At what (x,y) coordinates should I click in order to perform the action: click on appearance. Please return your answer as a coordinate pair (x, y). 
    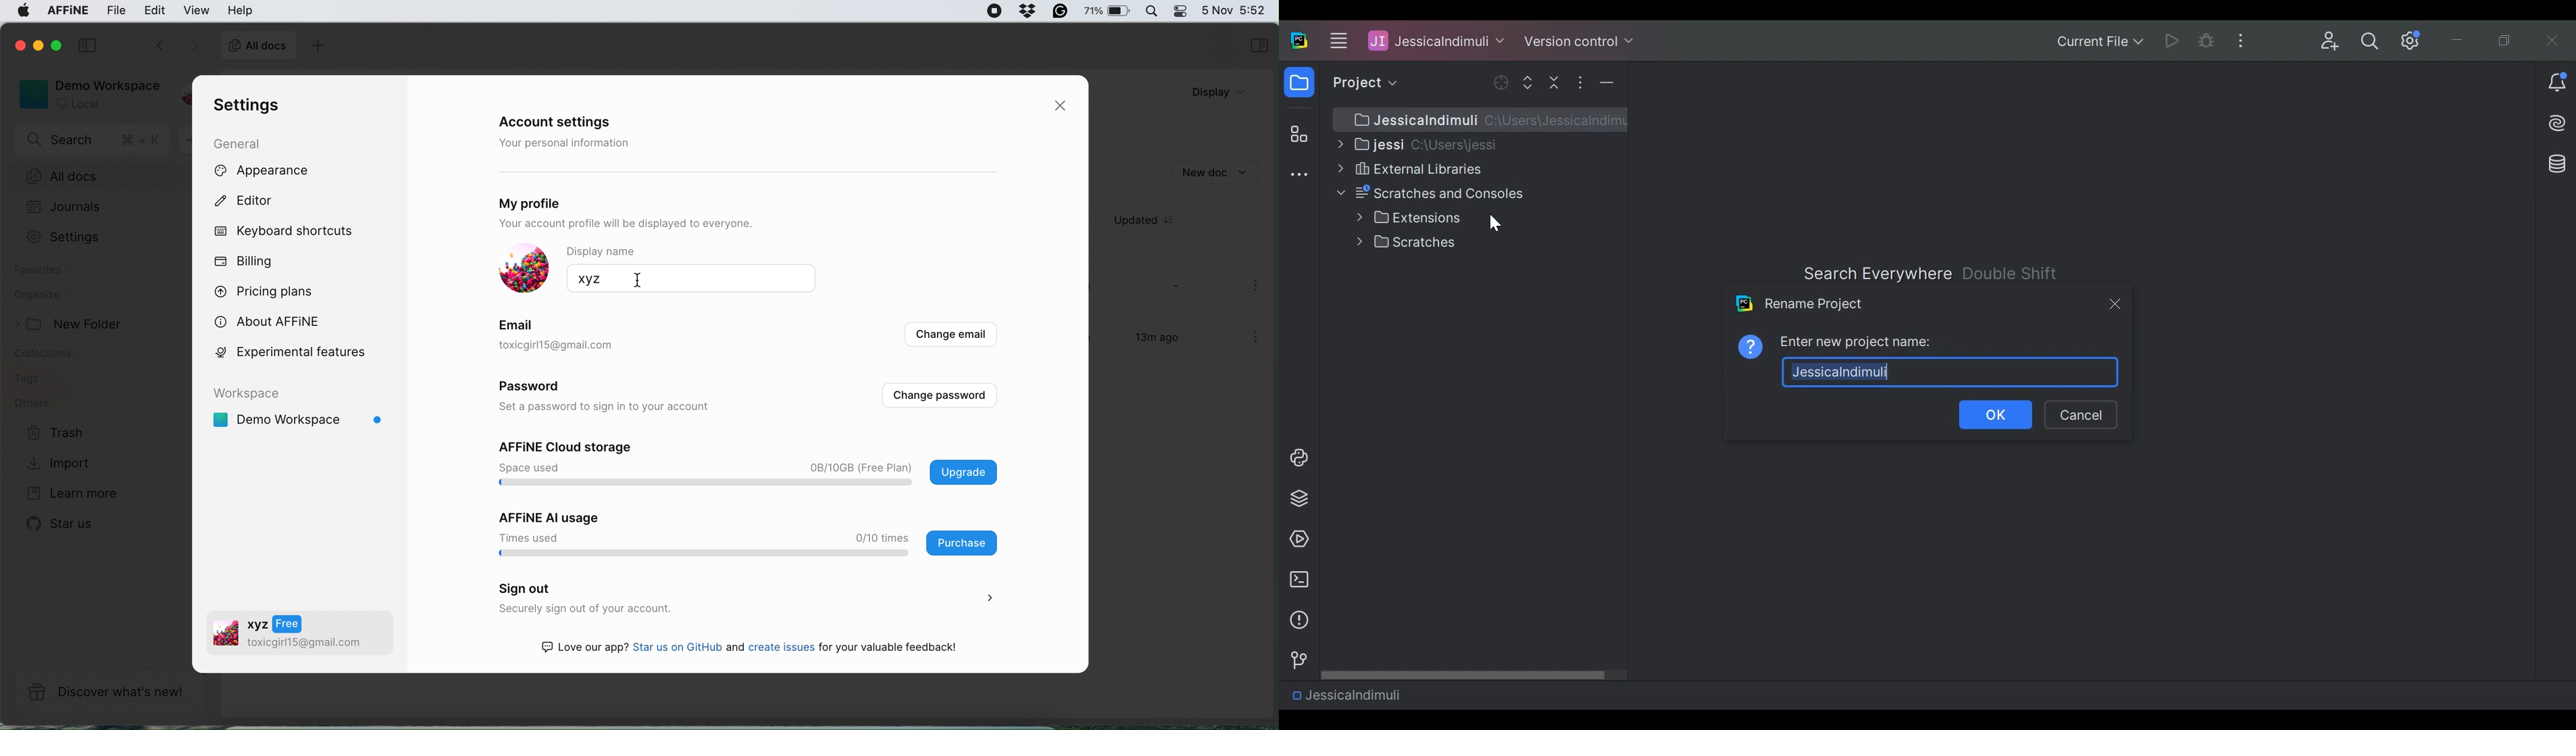
    Looking at the image, I should click on (279, 171).